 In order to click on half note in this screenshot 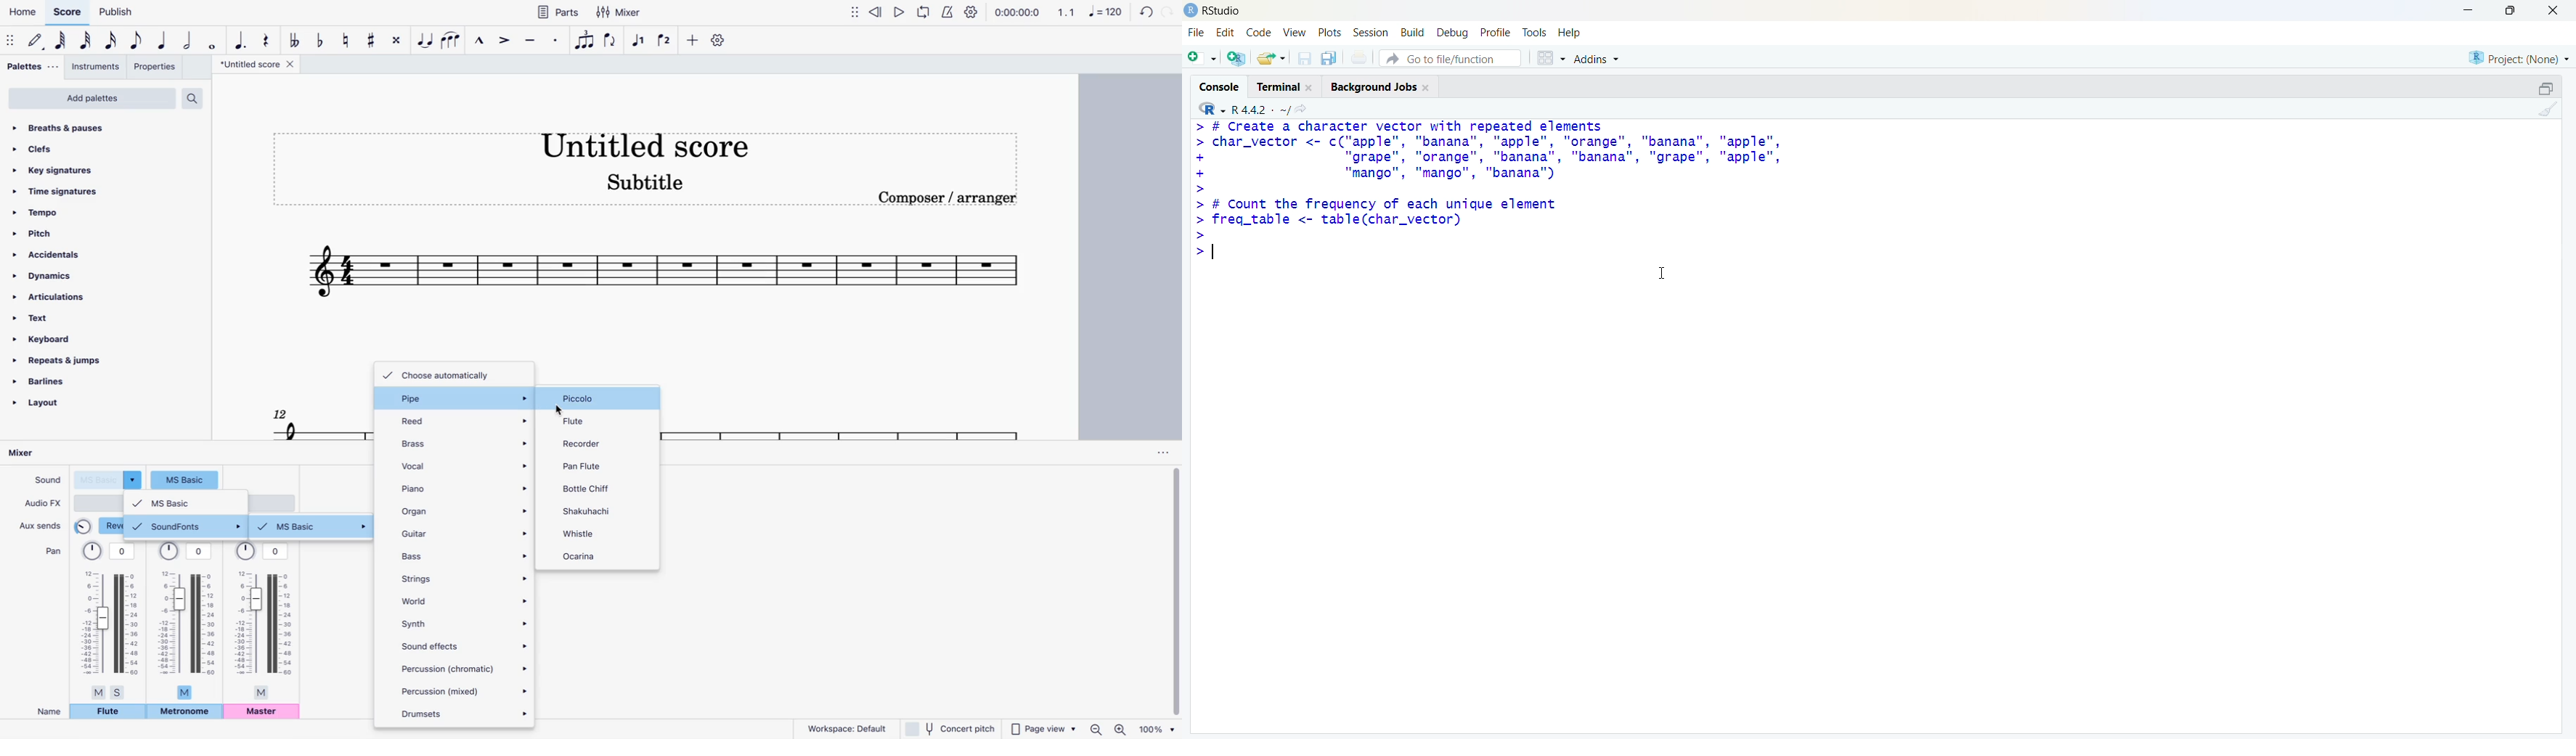, I will do `click(189, 42)`.